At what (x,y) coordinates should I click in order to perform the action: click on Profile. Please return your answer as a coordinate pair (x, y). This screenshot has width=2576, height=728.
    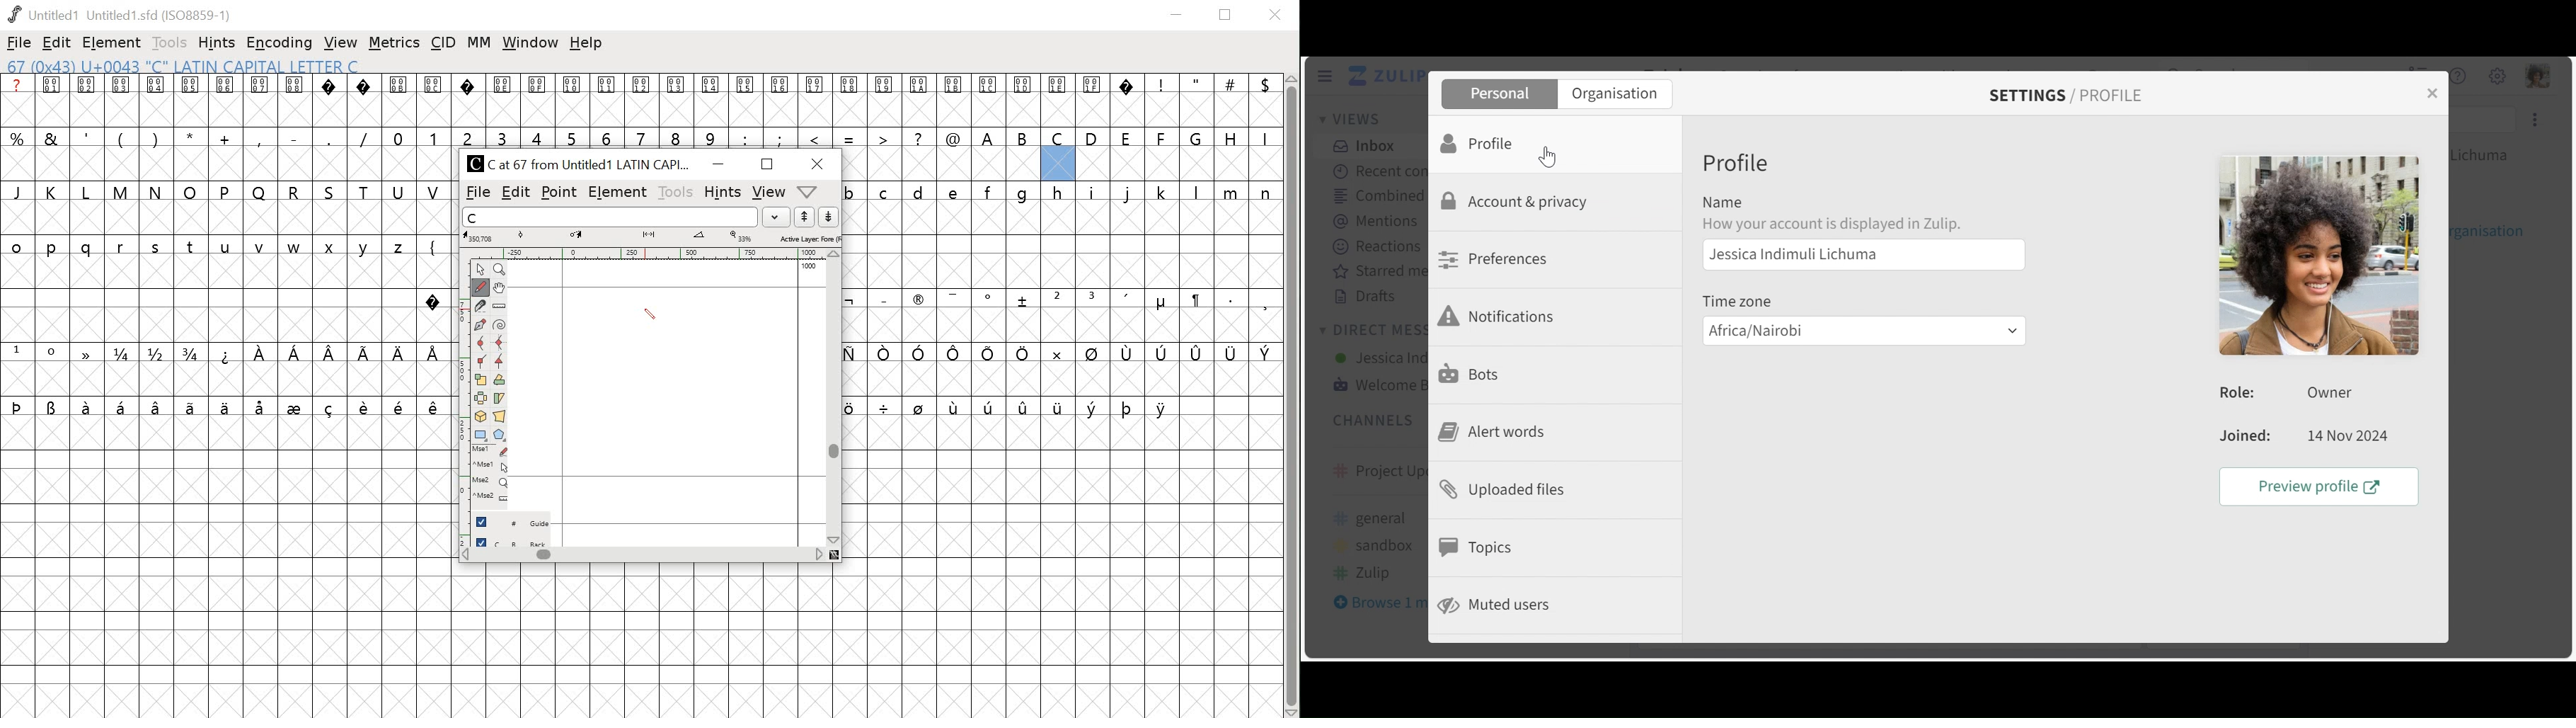
    Looking at the image, I should click on (1738, 162).